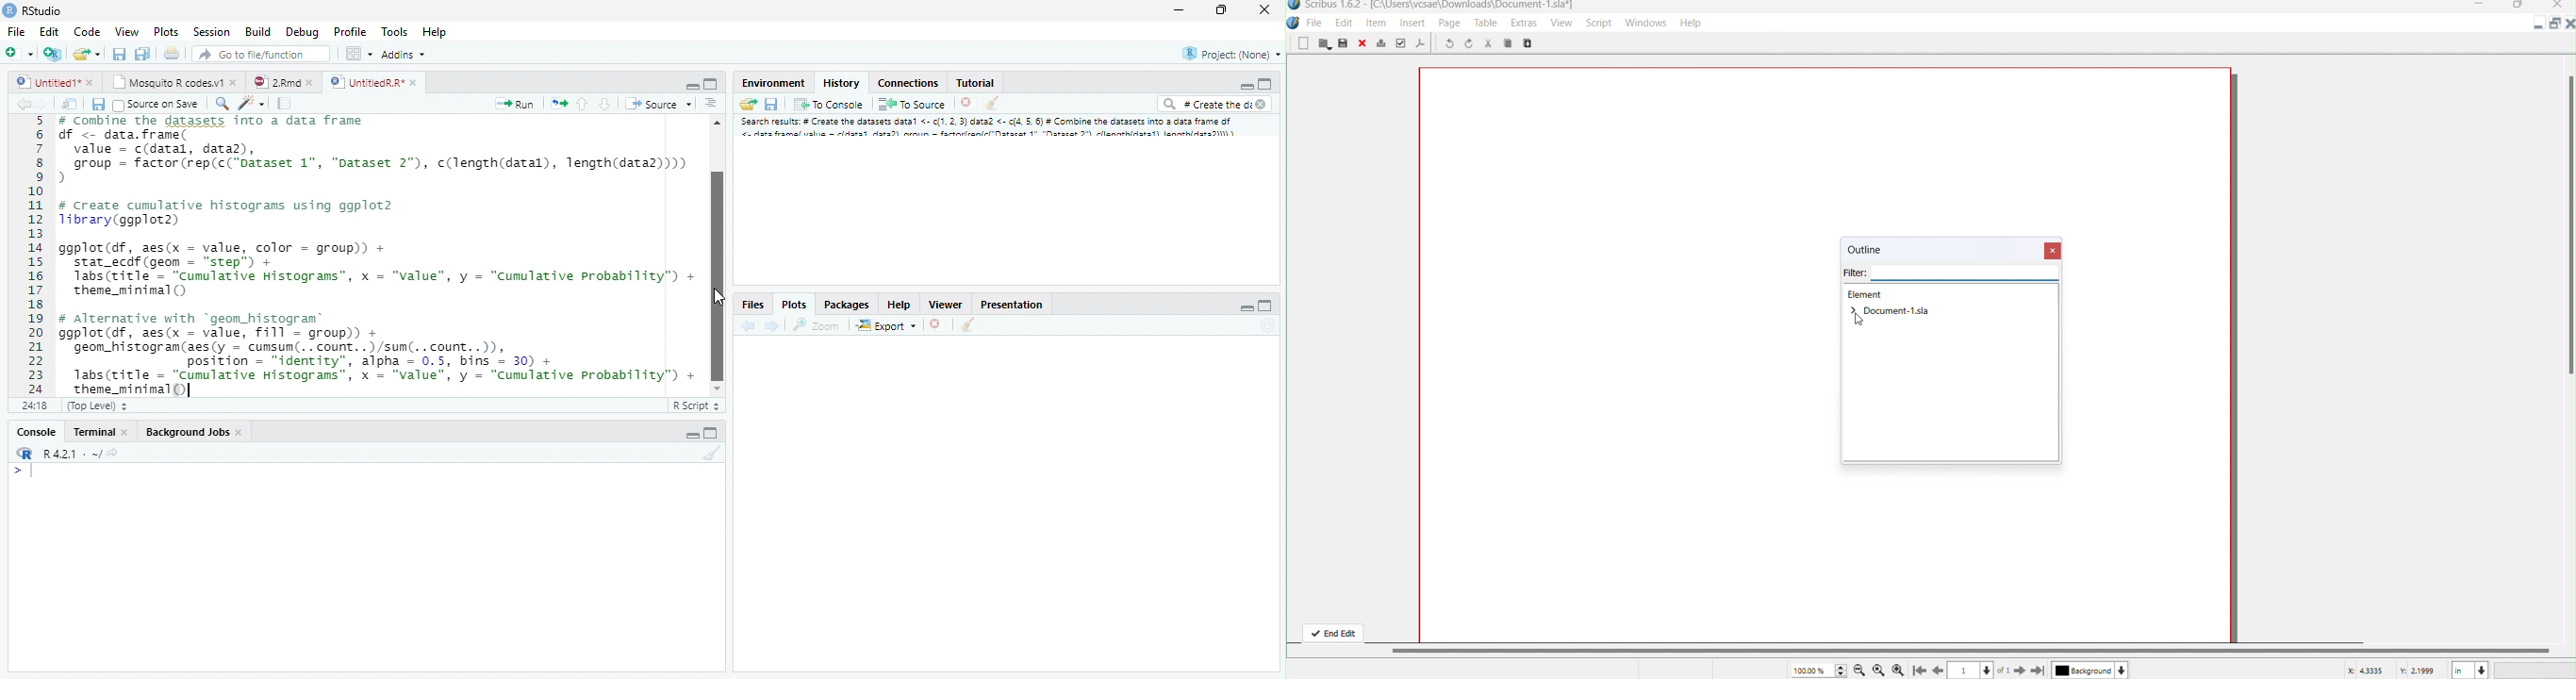  What do you see at coordinates (119, 54) in the screenshot?
I see `Save` at bounding box center [119, 54].